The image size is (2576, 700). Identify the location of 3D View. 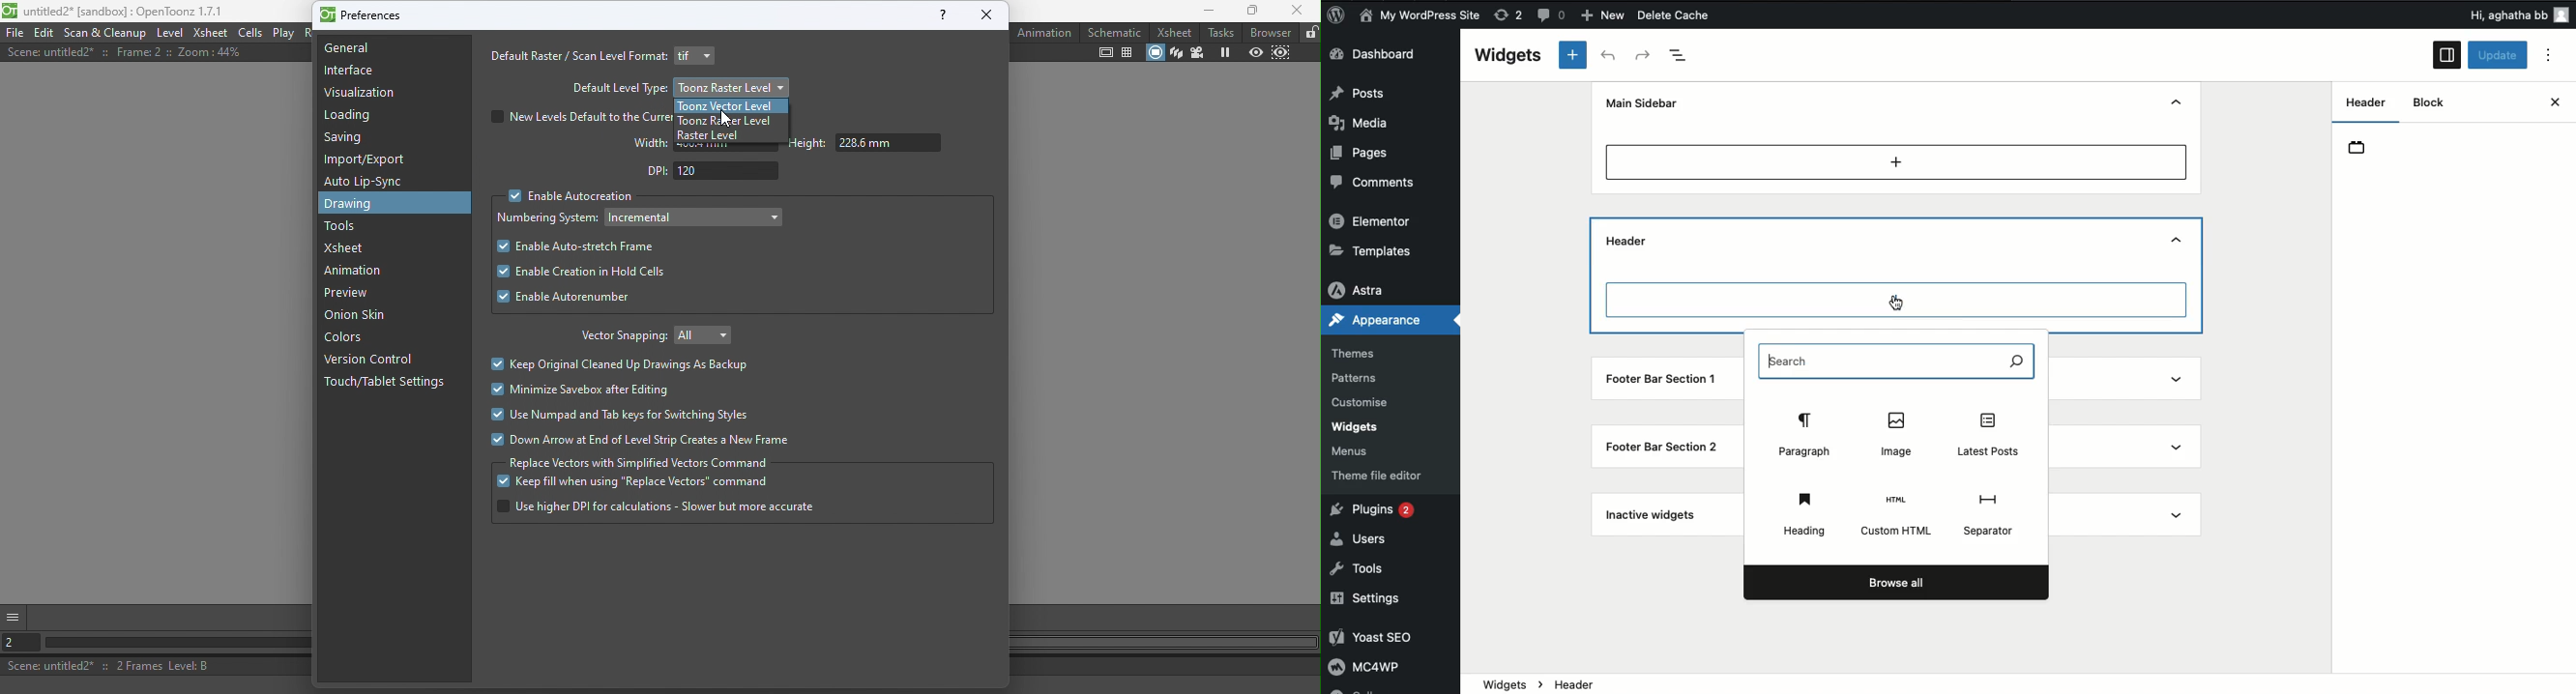
(1175, 53).